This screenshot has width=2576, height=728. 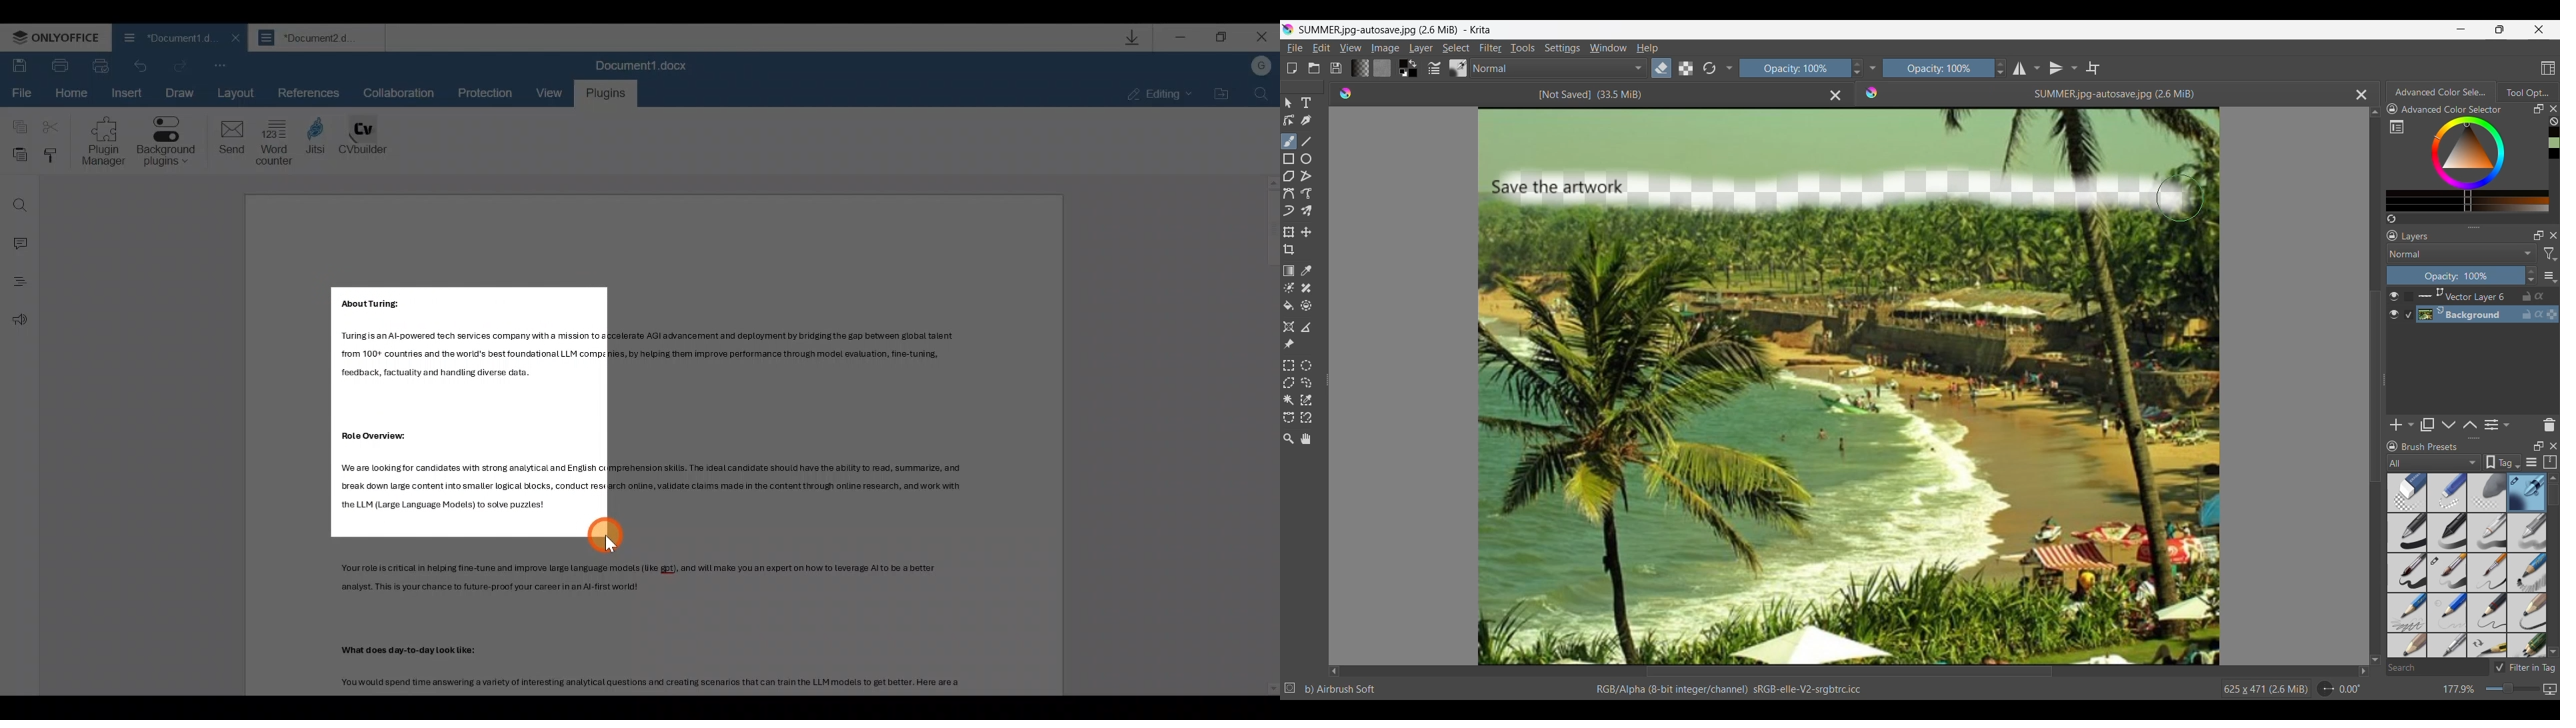 I want to click on Change width of panels attached to this line, so click(x=1325, y=375).